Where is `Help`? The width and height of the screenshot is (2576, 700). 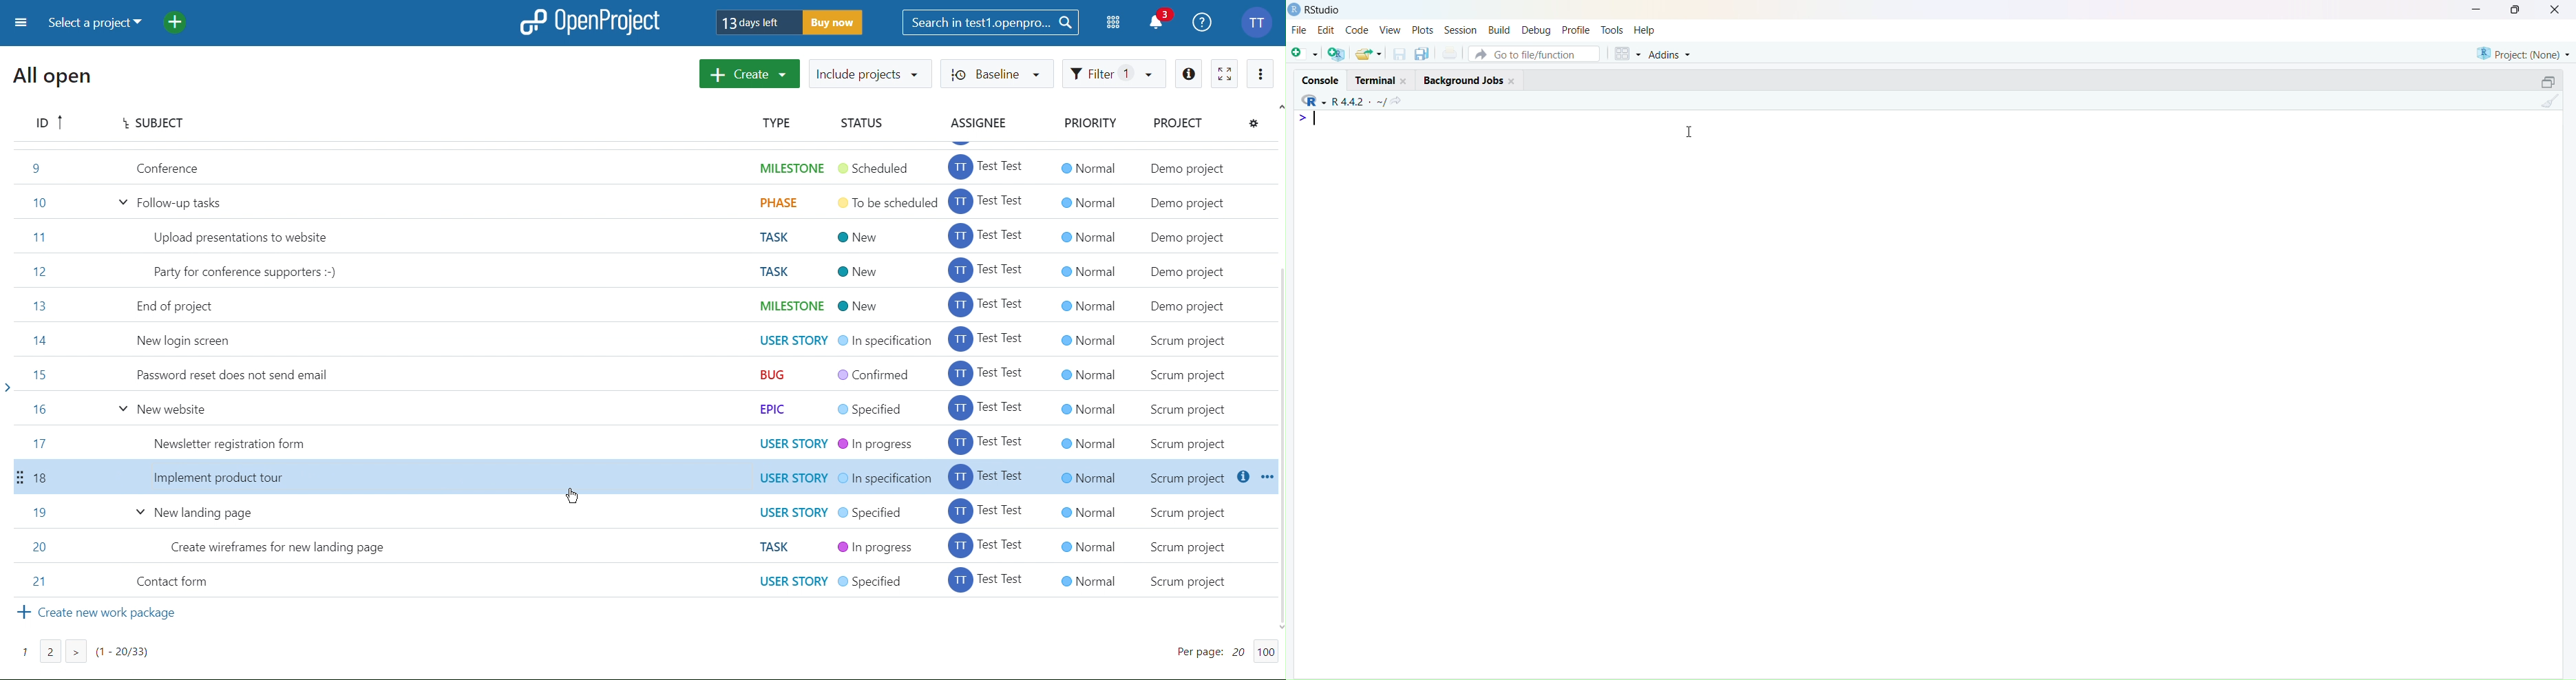 Help is located at coordinates (1203, 21).